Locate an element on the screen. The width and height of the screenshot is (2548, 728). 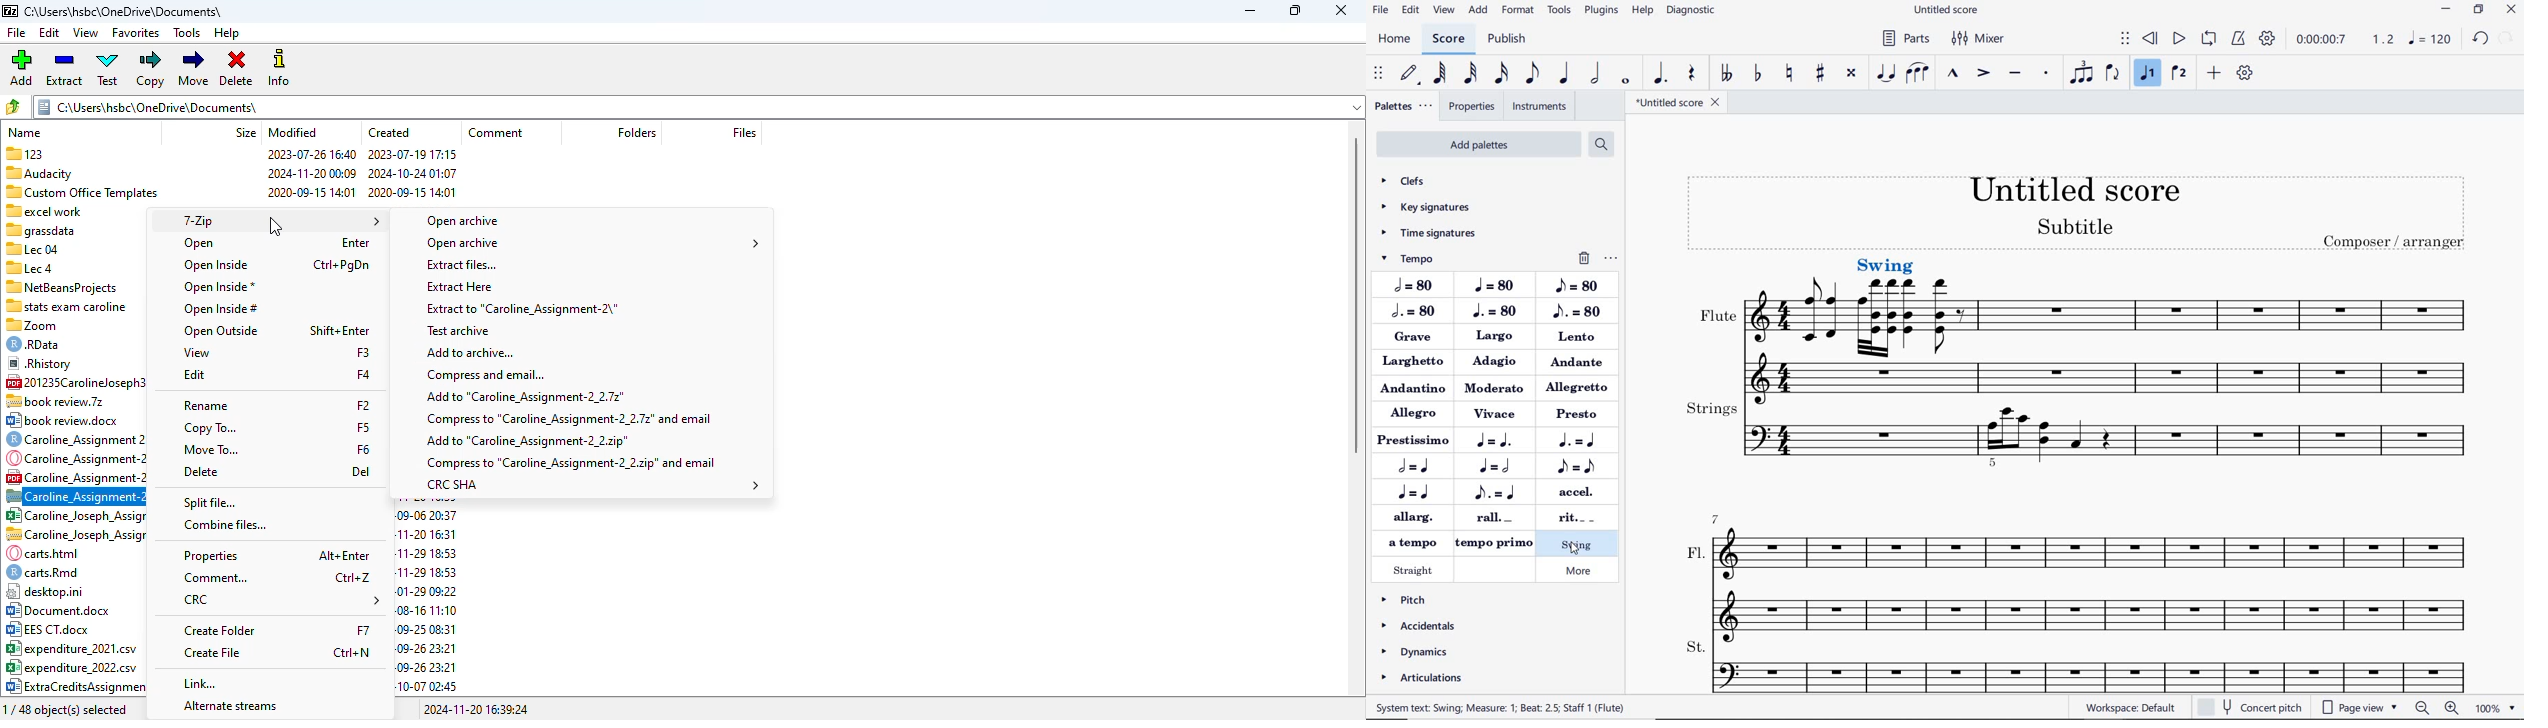
shortcut for create file is located at coordinates (352, 653).